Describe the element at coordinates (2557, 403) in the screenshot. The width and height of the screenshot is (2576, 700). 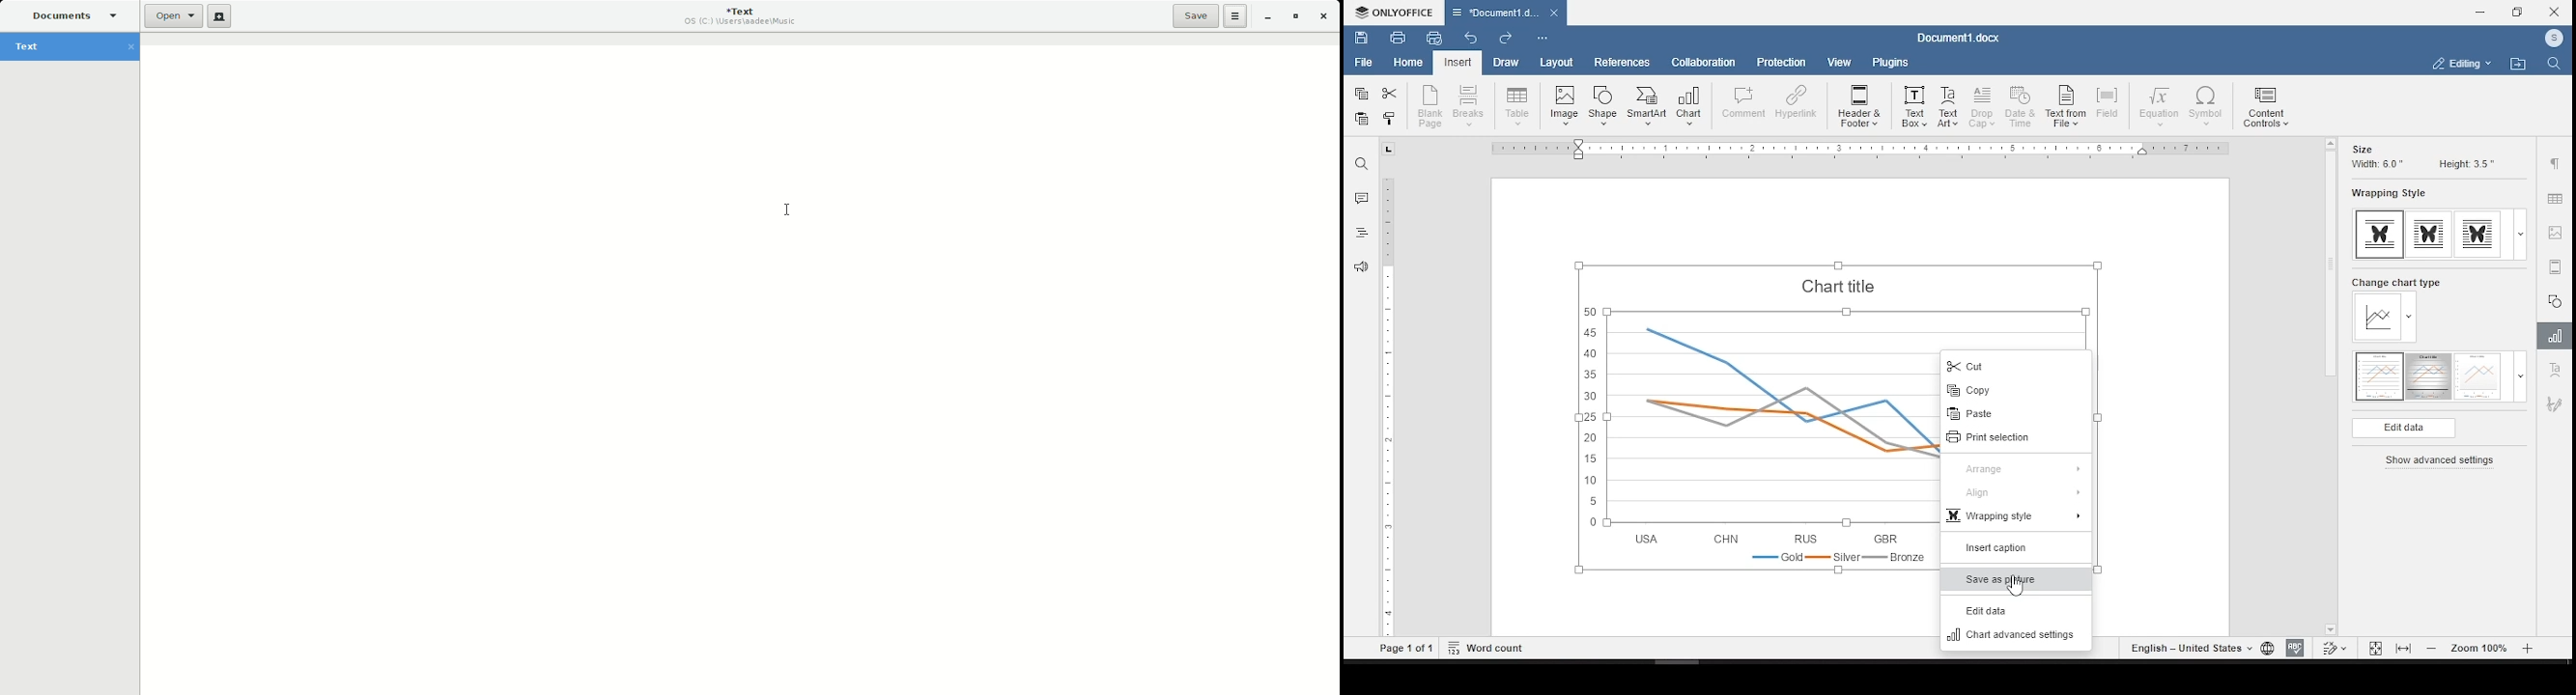
I see `signature` at that location.